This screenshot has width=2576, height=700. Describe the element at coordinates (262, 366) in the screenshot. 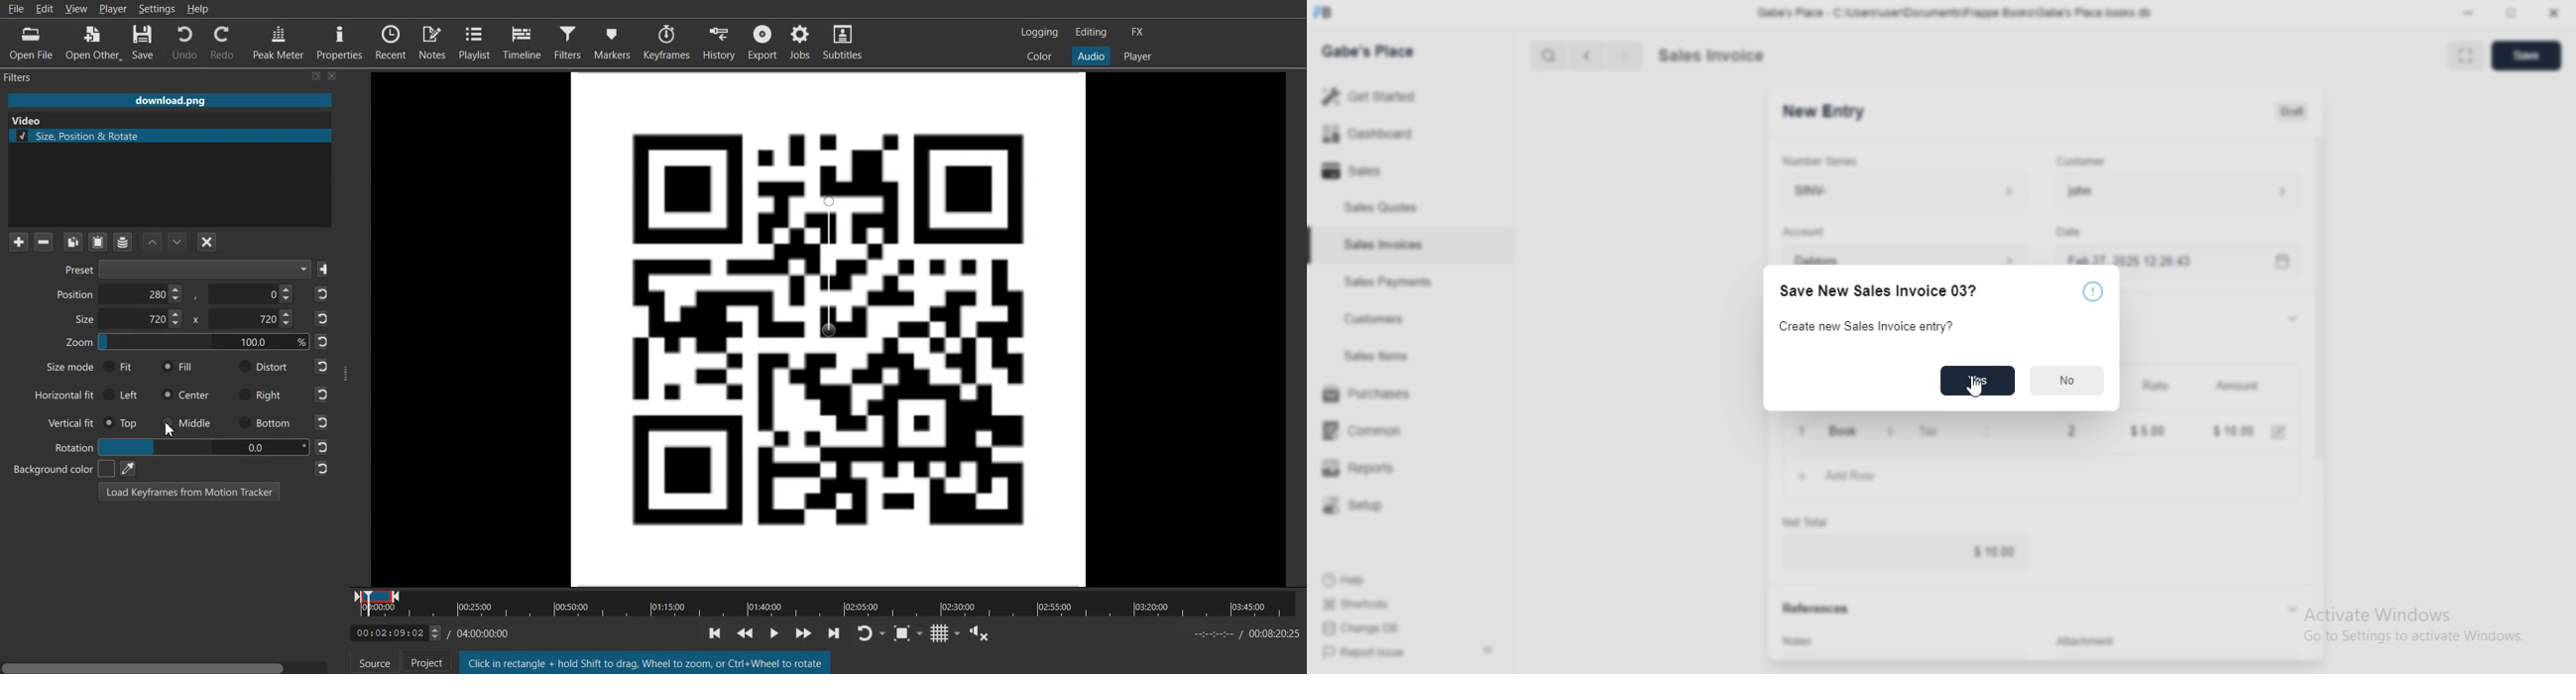

I see `Distort` at that location.